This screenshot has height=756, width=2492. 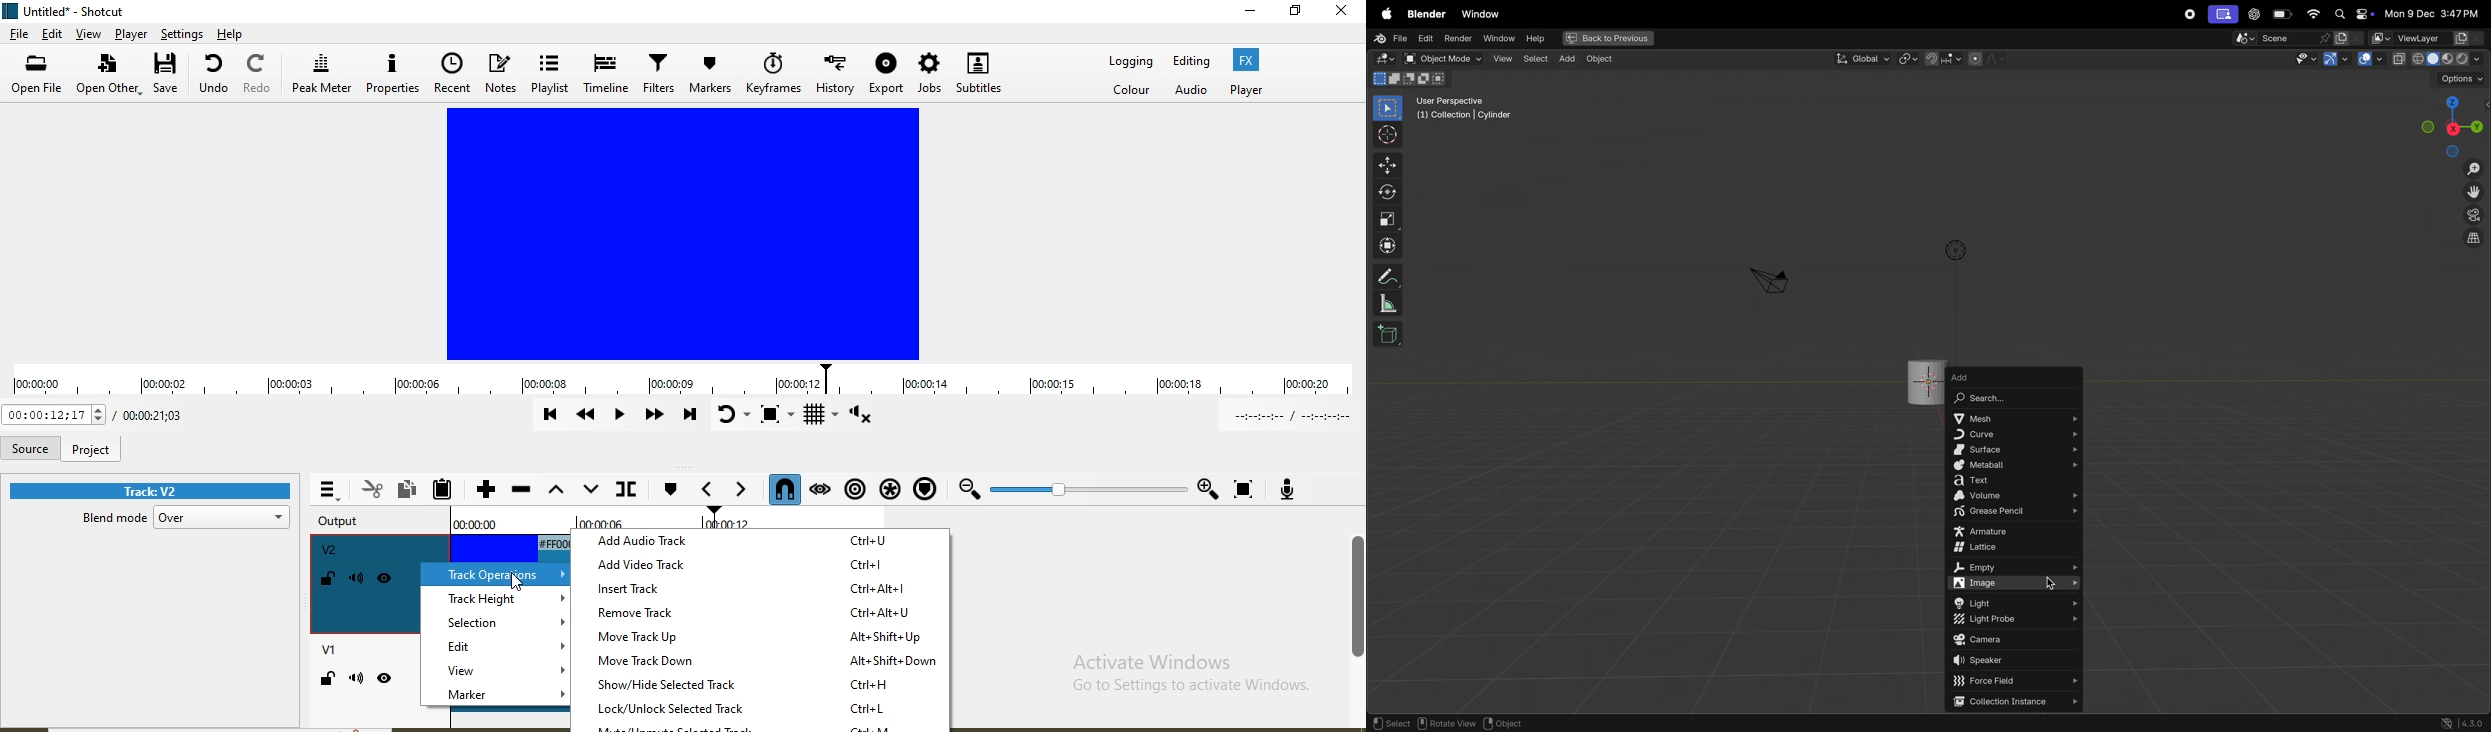 I want to click on Total duration, so click(x=153, y=414).